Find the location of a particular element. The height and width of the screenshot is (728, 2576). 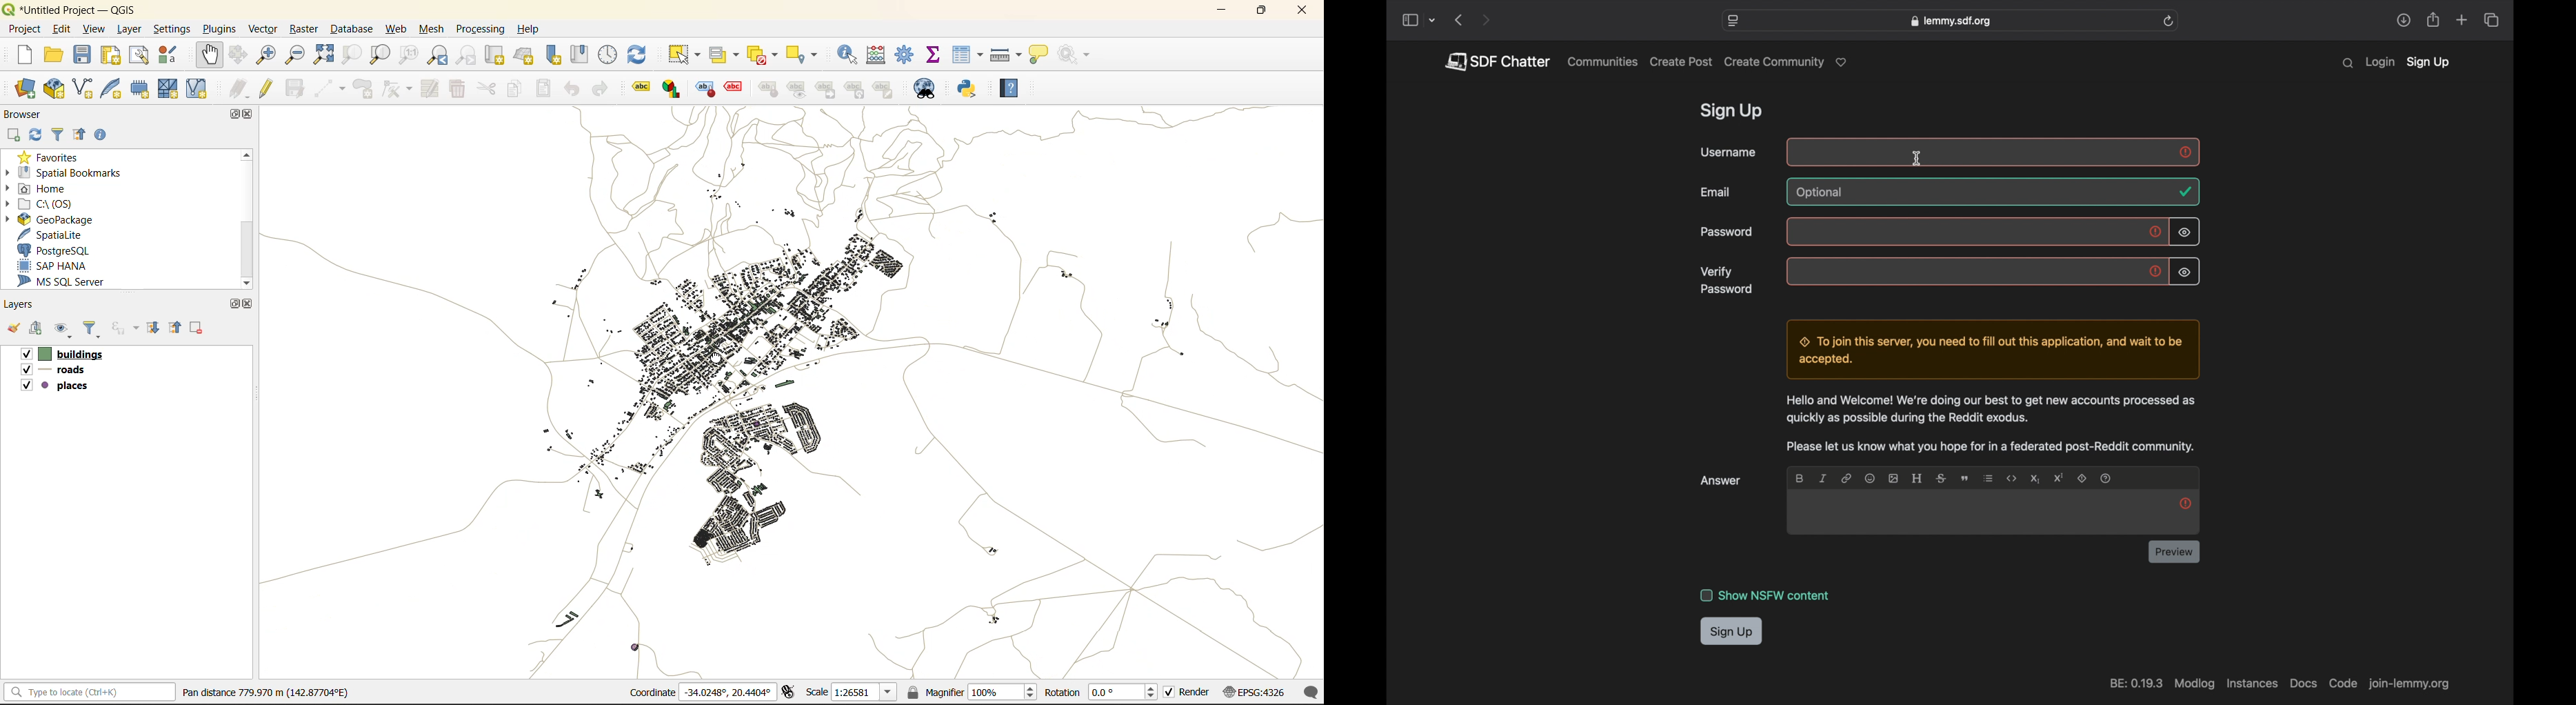

optional is located at coordinates (1822, 193).